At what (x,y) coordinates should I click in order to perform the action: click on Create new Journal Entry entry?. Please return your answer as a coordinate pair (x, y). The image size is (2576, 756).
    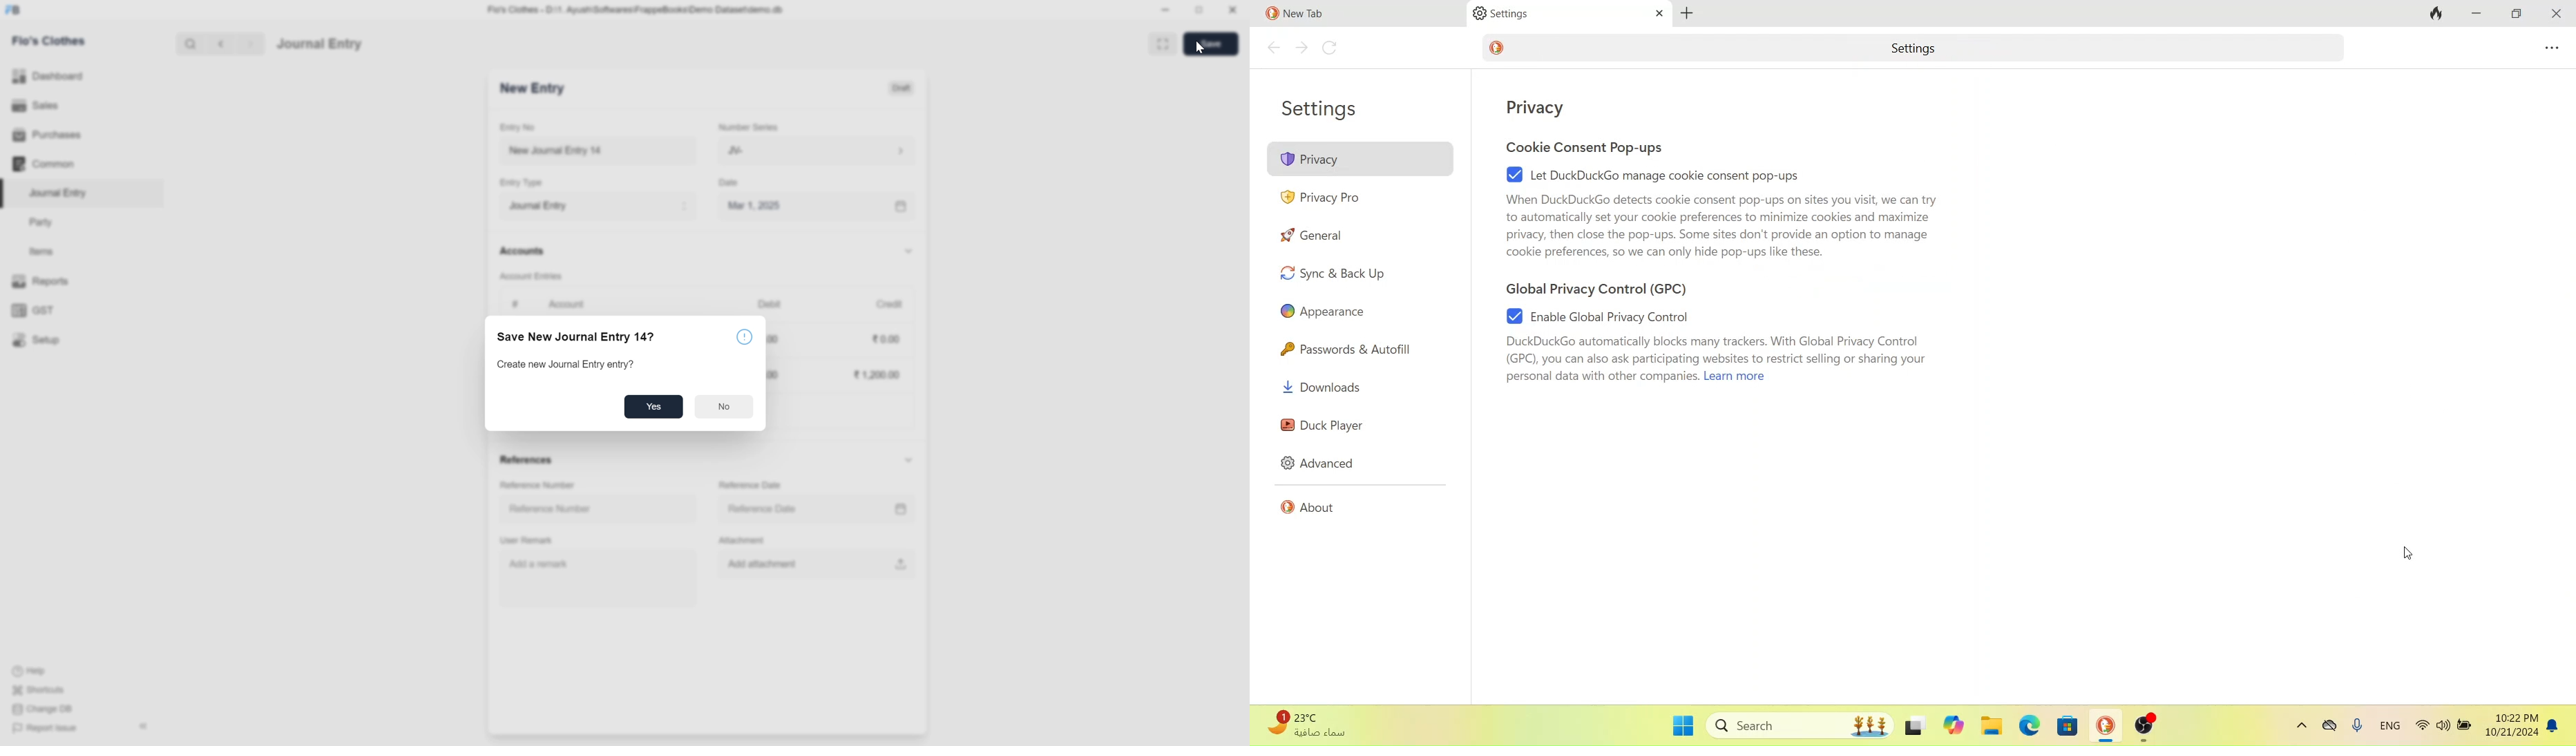
    Looking at the image, I should click on (567, 364).